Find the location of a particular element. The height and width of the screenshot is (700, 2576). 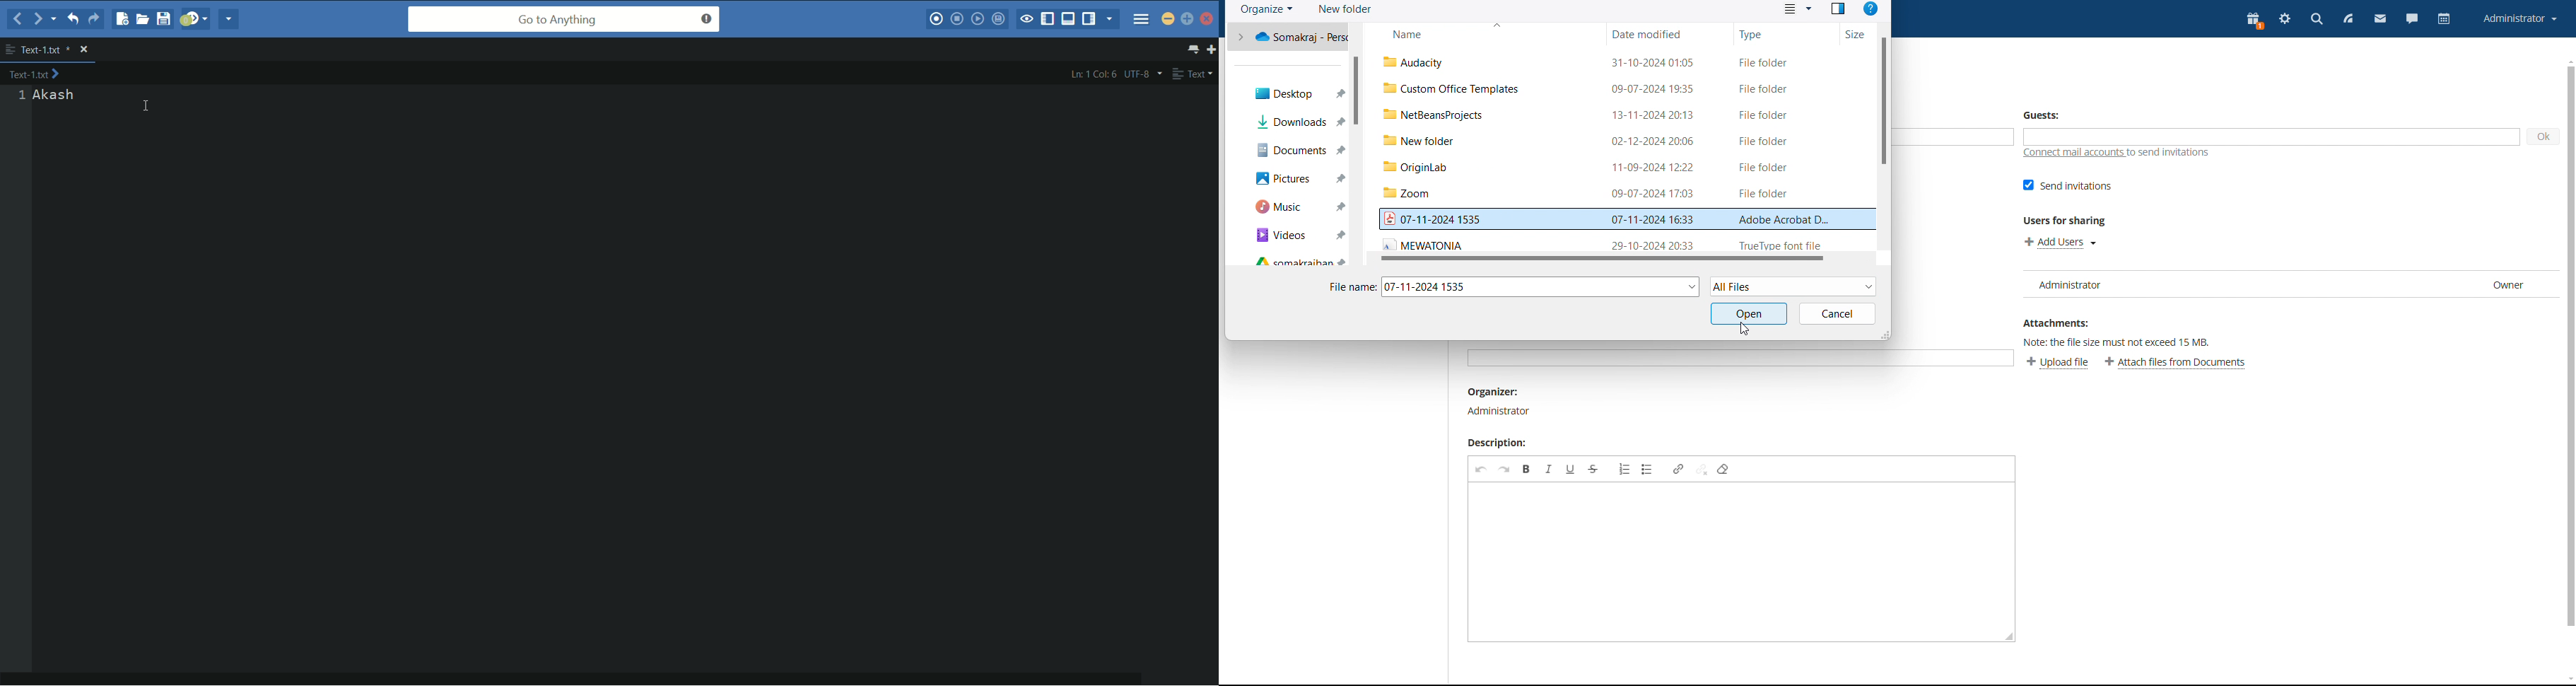

preview is located at coordinates (1839, 10).